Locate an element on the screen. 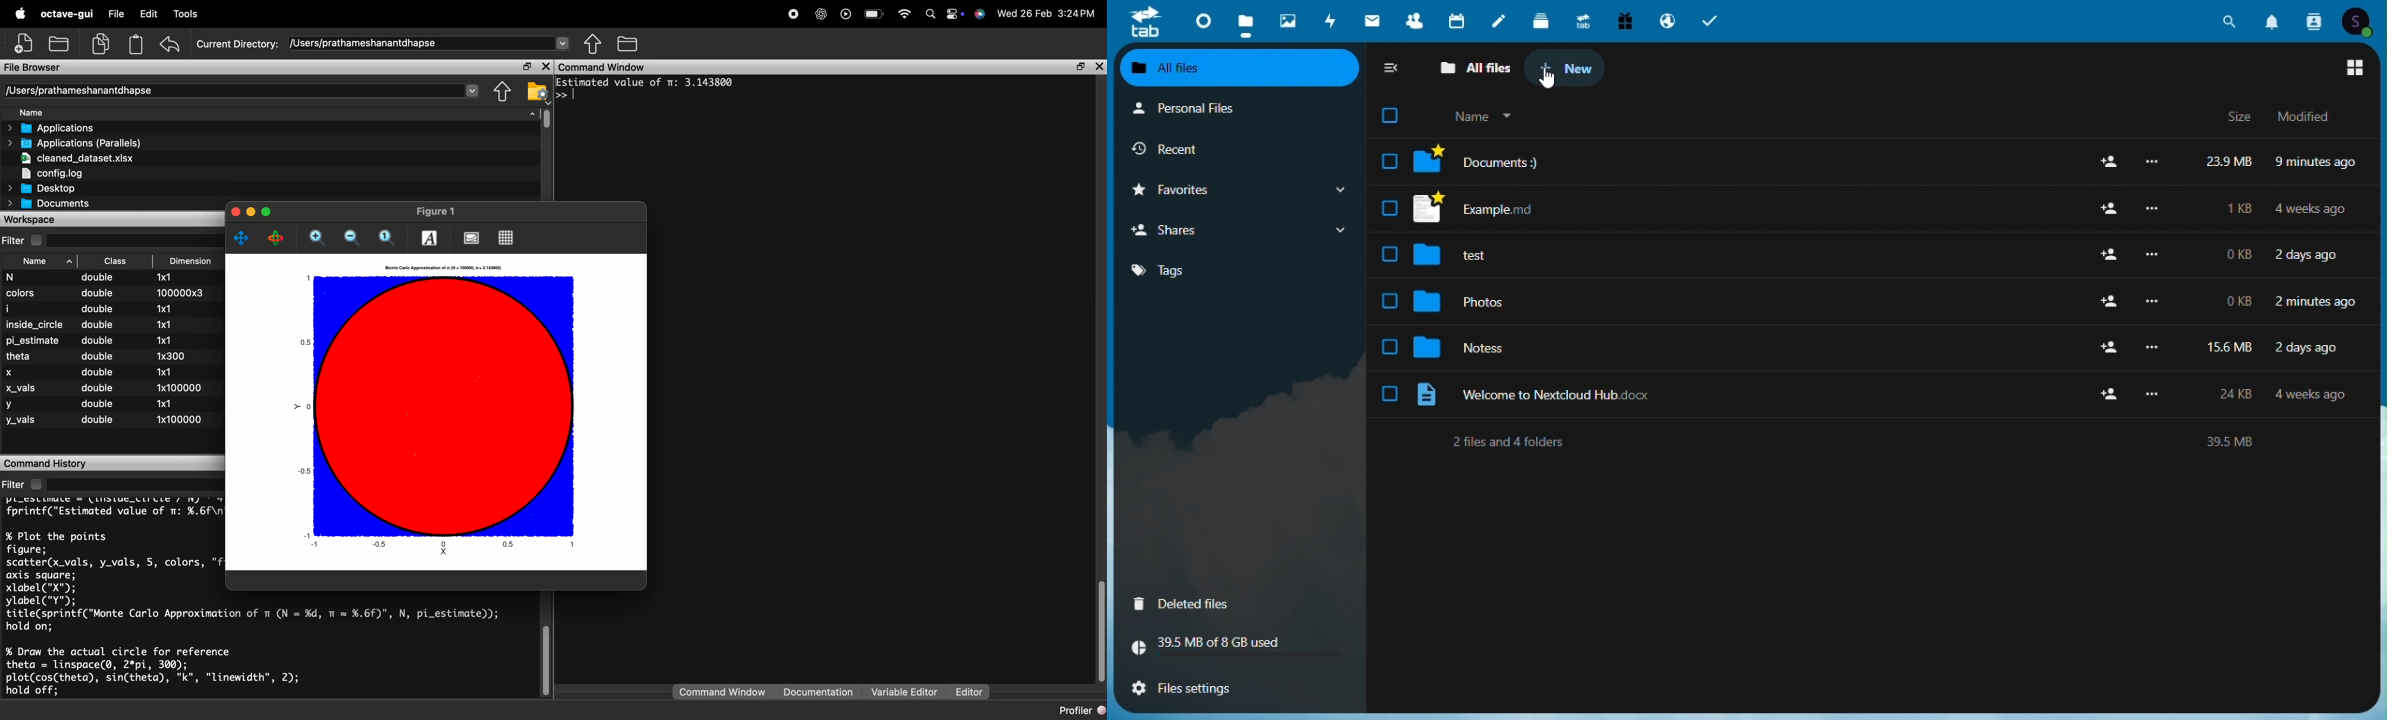 Image resolution: width=2408 pixels, height=728 pixels. play is located at coordinates (844, 14).